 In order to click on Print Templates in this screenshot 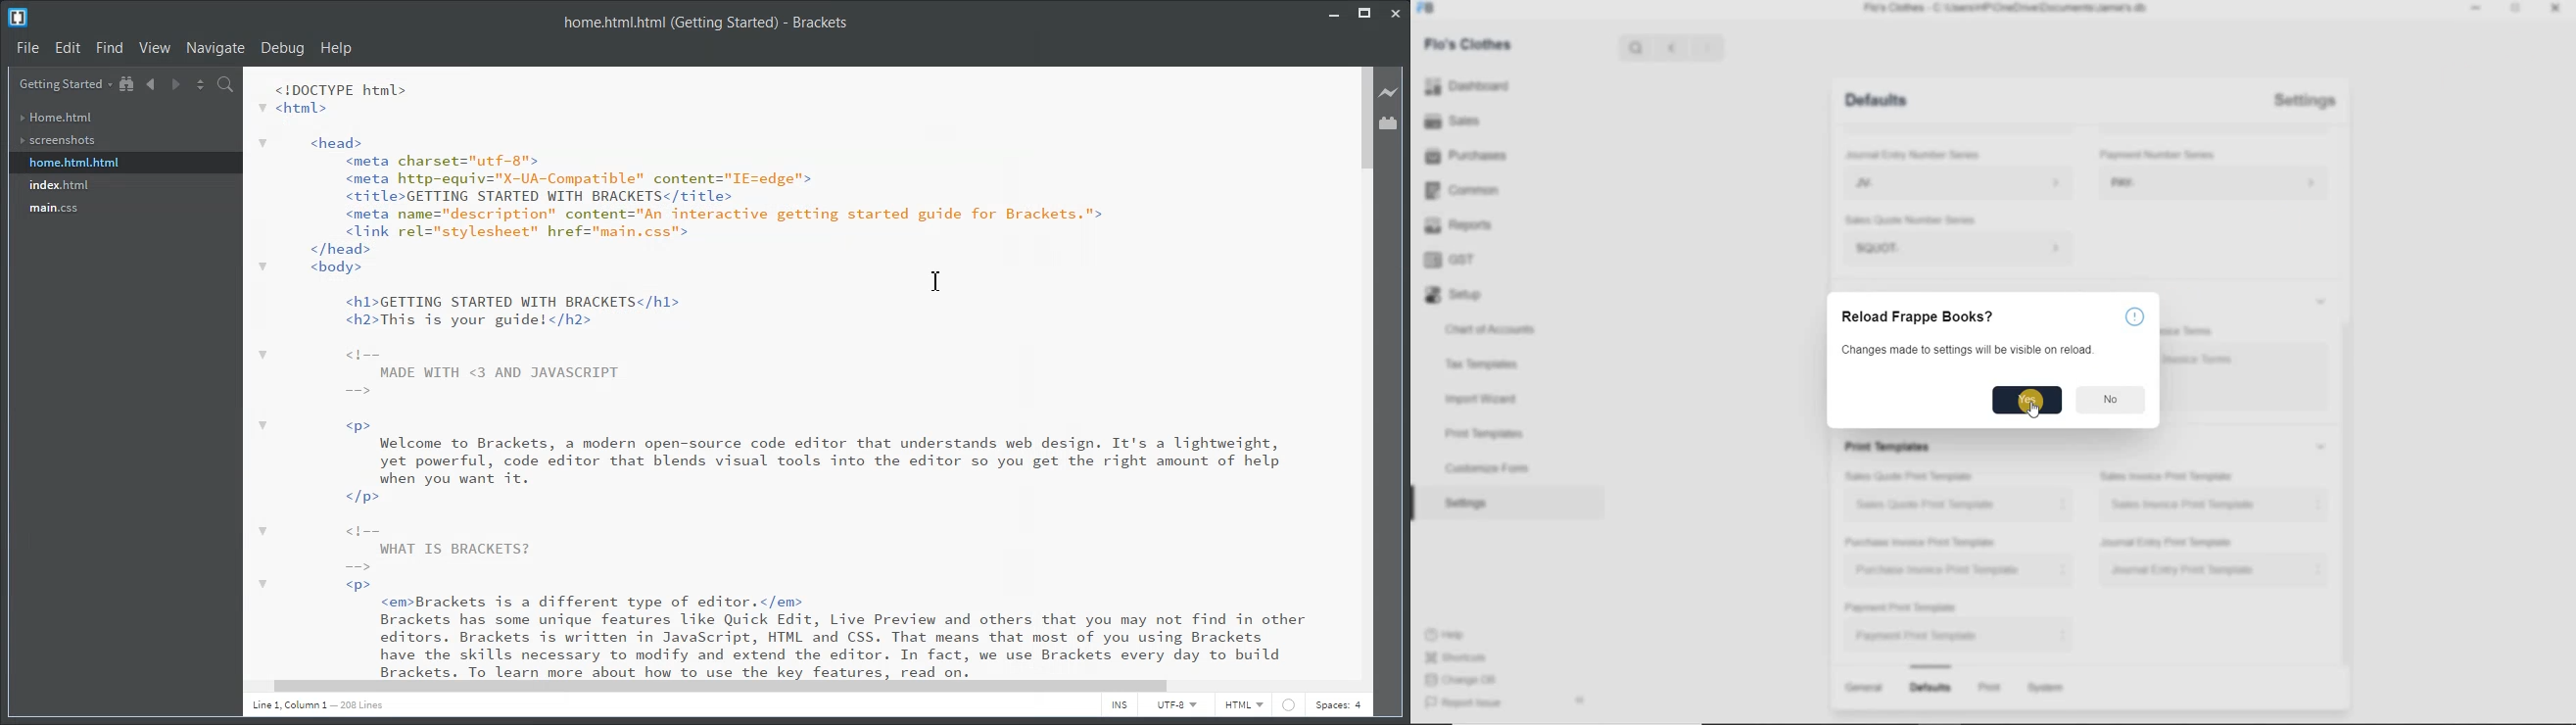, I will do `click(1891, 444)`.